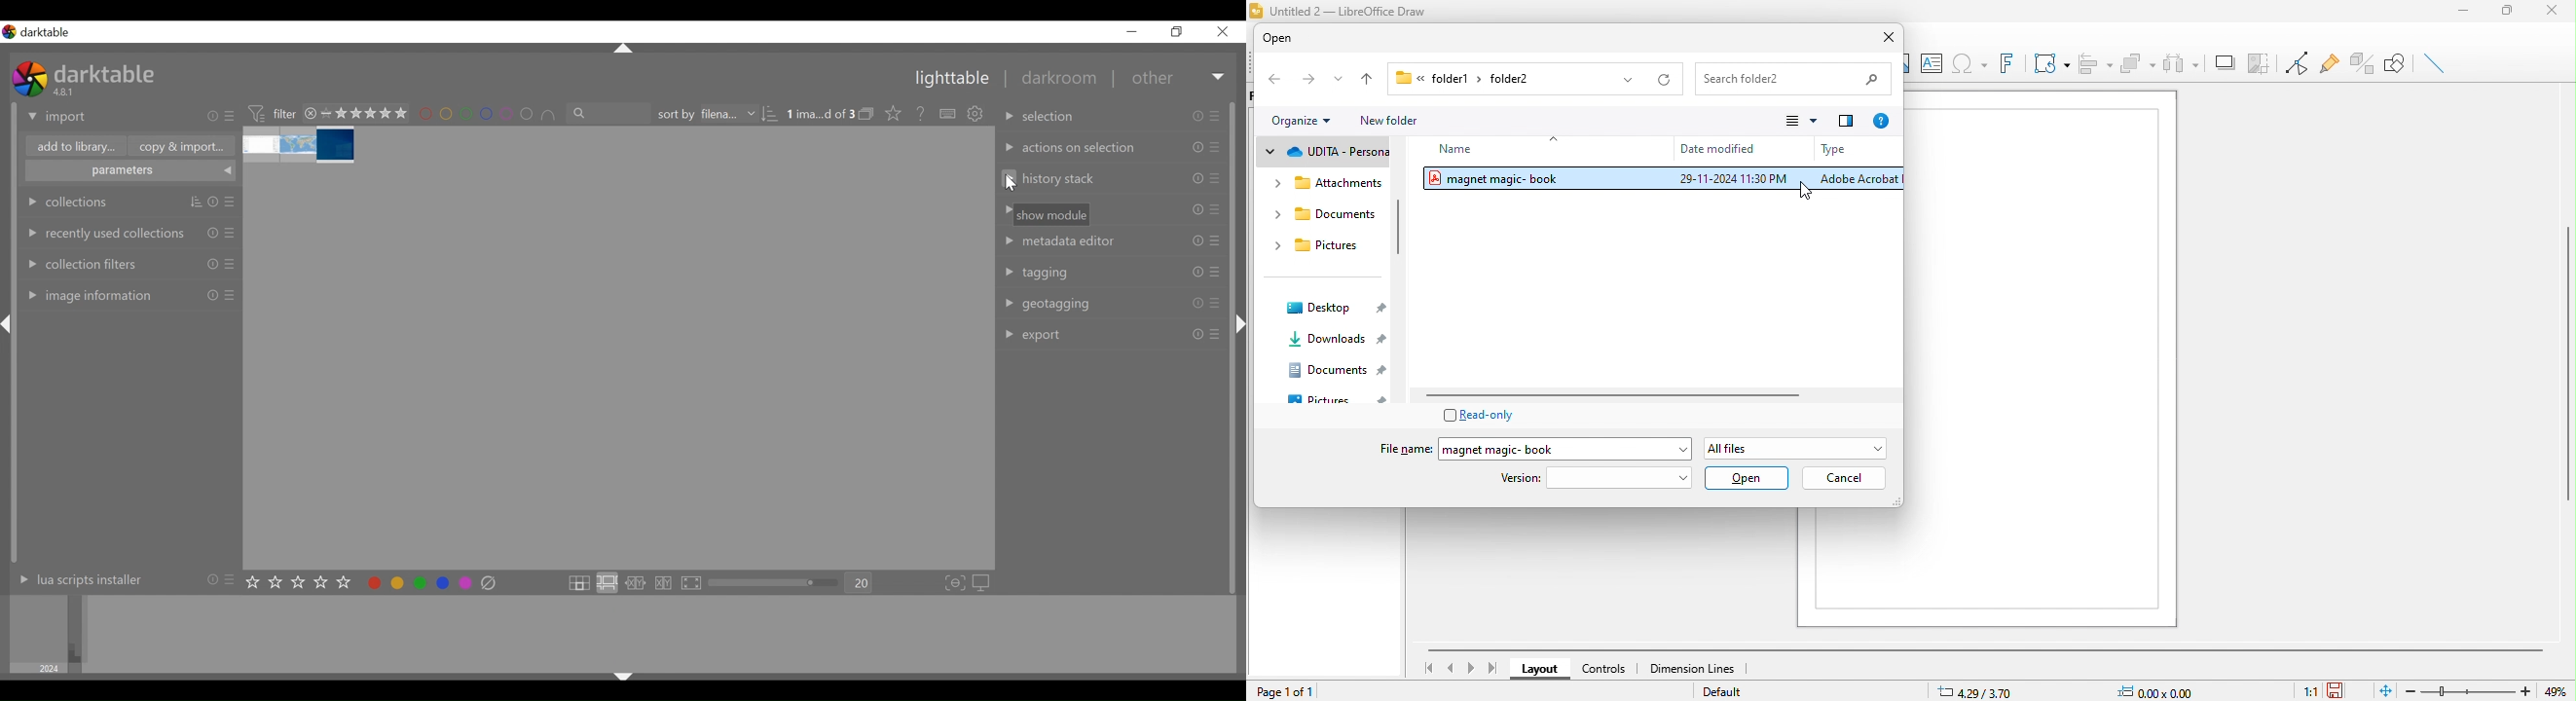 Image resolution: width=2576 pixels, height=728 pixels. What do you see at coordinates (103, 232) in the screenshot?
I see `recently used collections` at bounding box center [103, 232].